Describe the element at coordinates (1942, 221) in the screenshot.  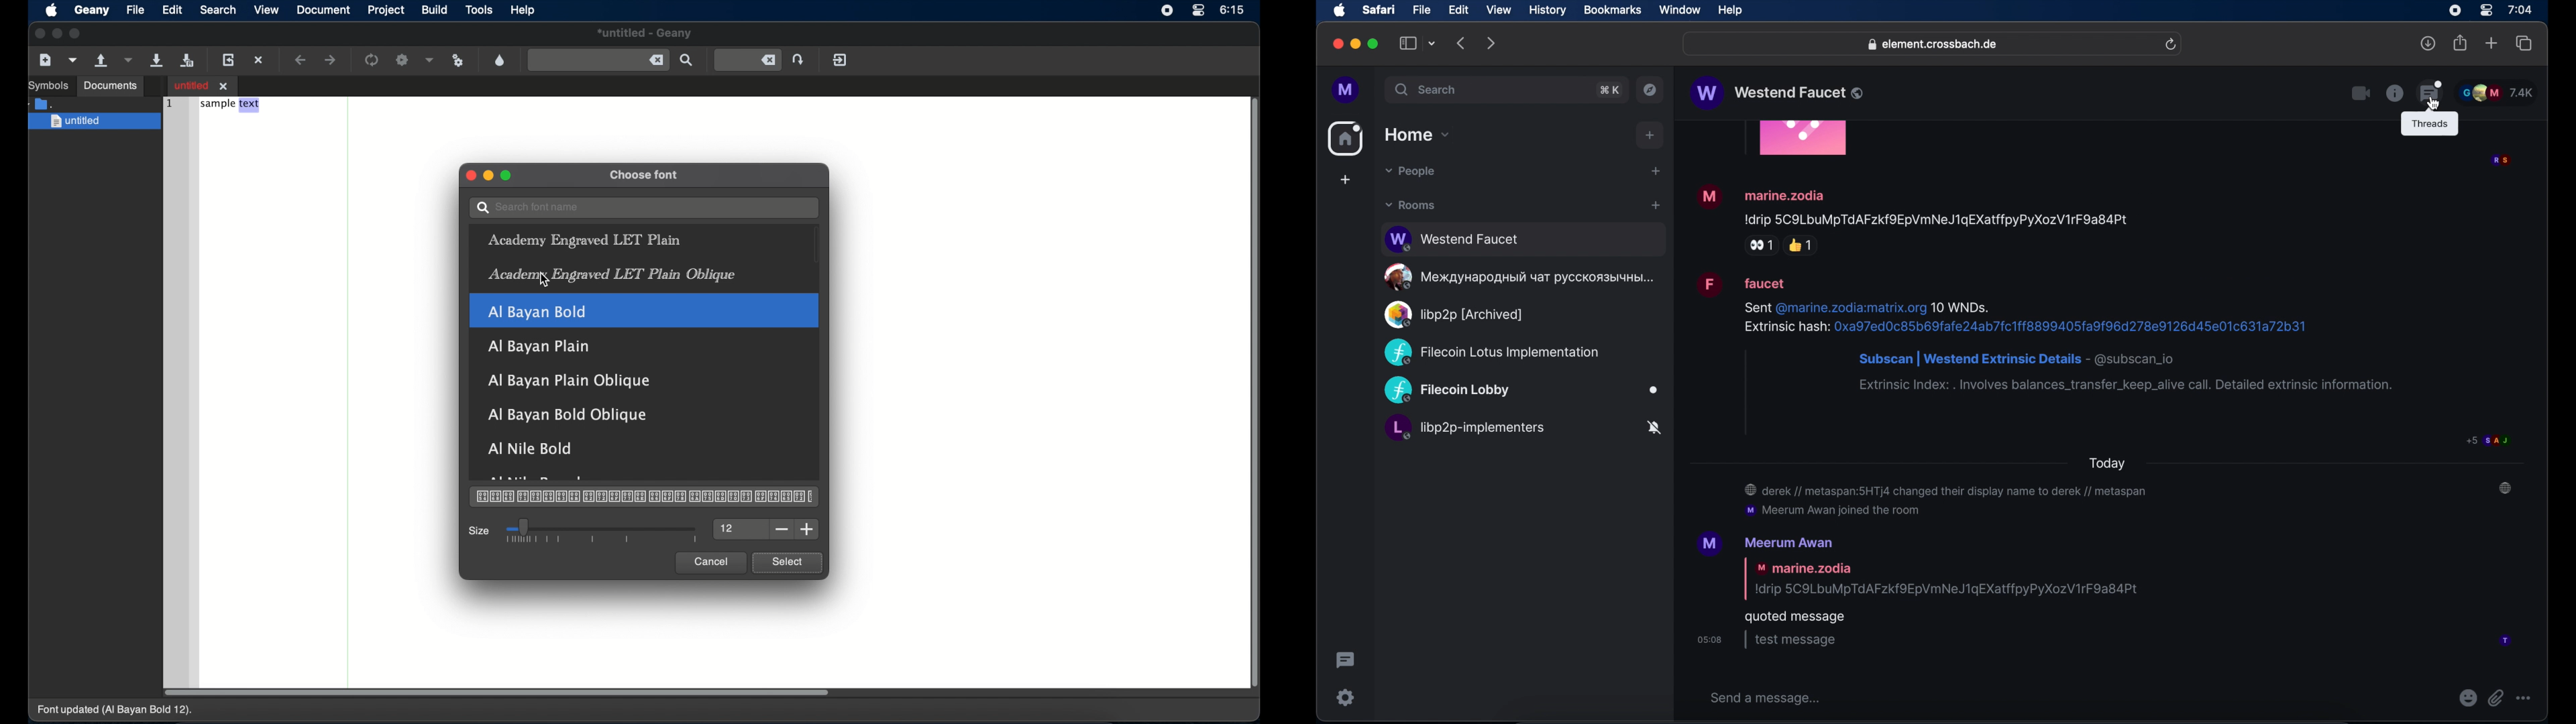
I see `Idrip 5C9LbuMpTdAFzkfOEpVmNeJ1qEXatffpyPyXozV1rF9a84Pt` at that location.